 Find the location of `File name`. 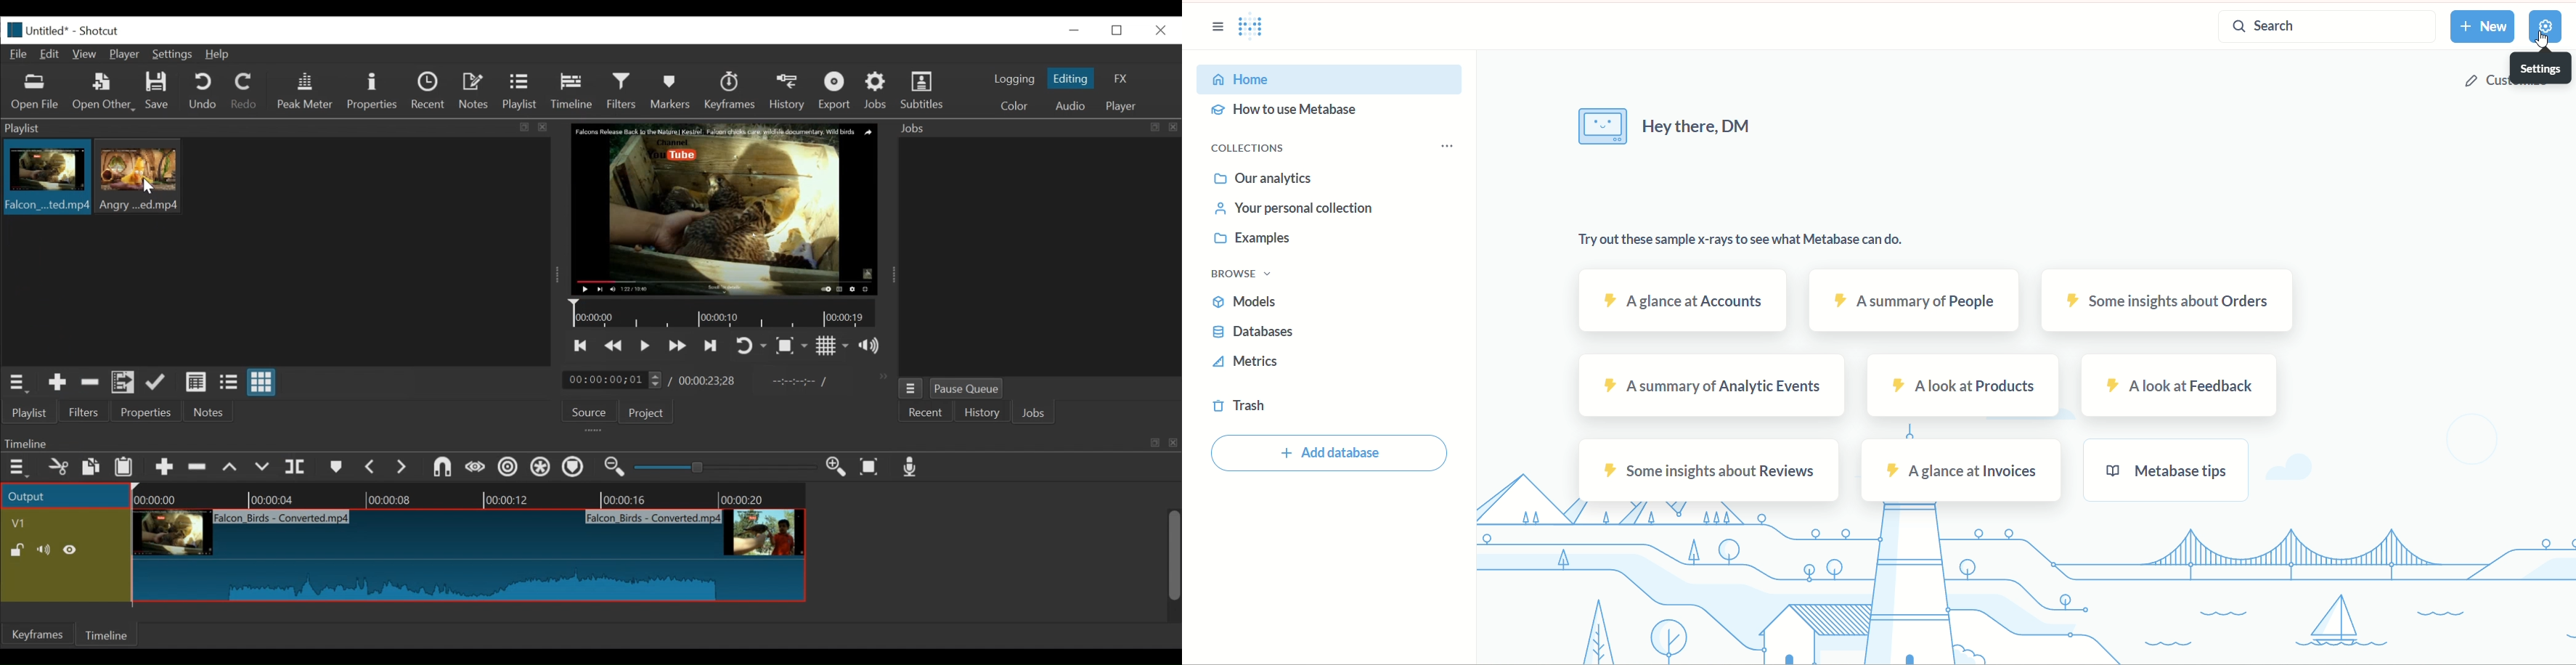

File name is located at coordinates (49, 32).